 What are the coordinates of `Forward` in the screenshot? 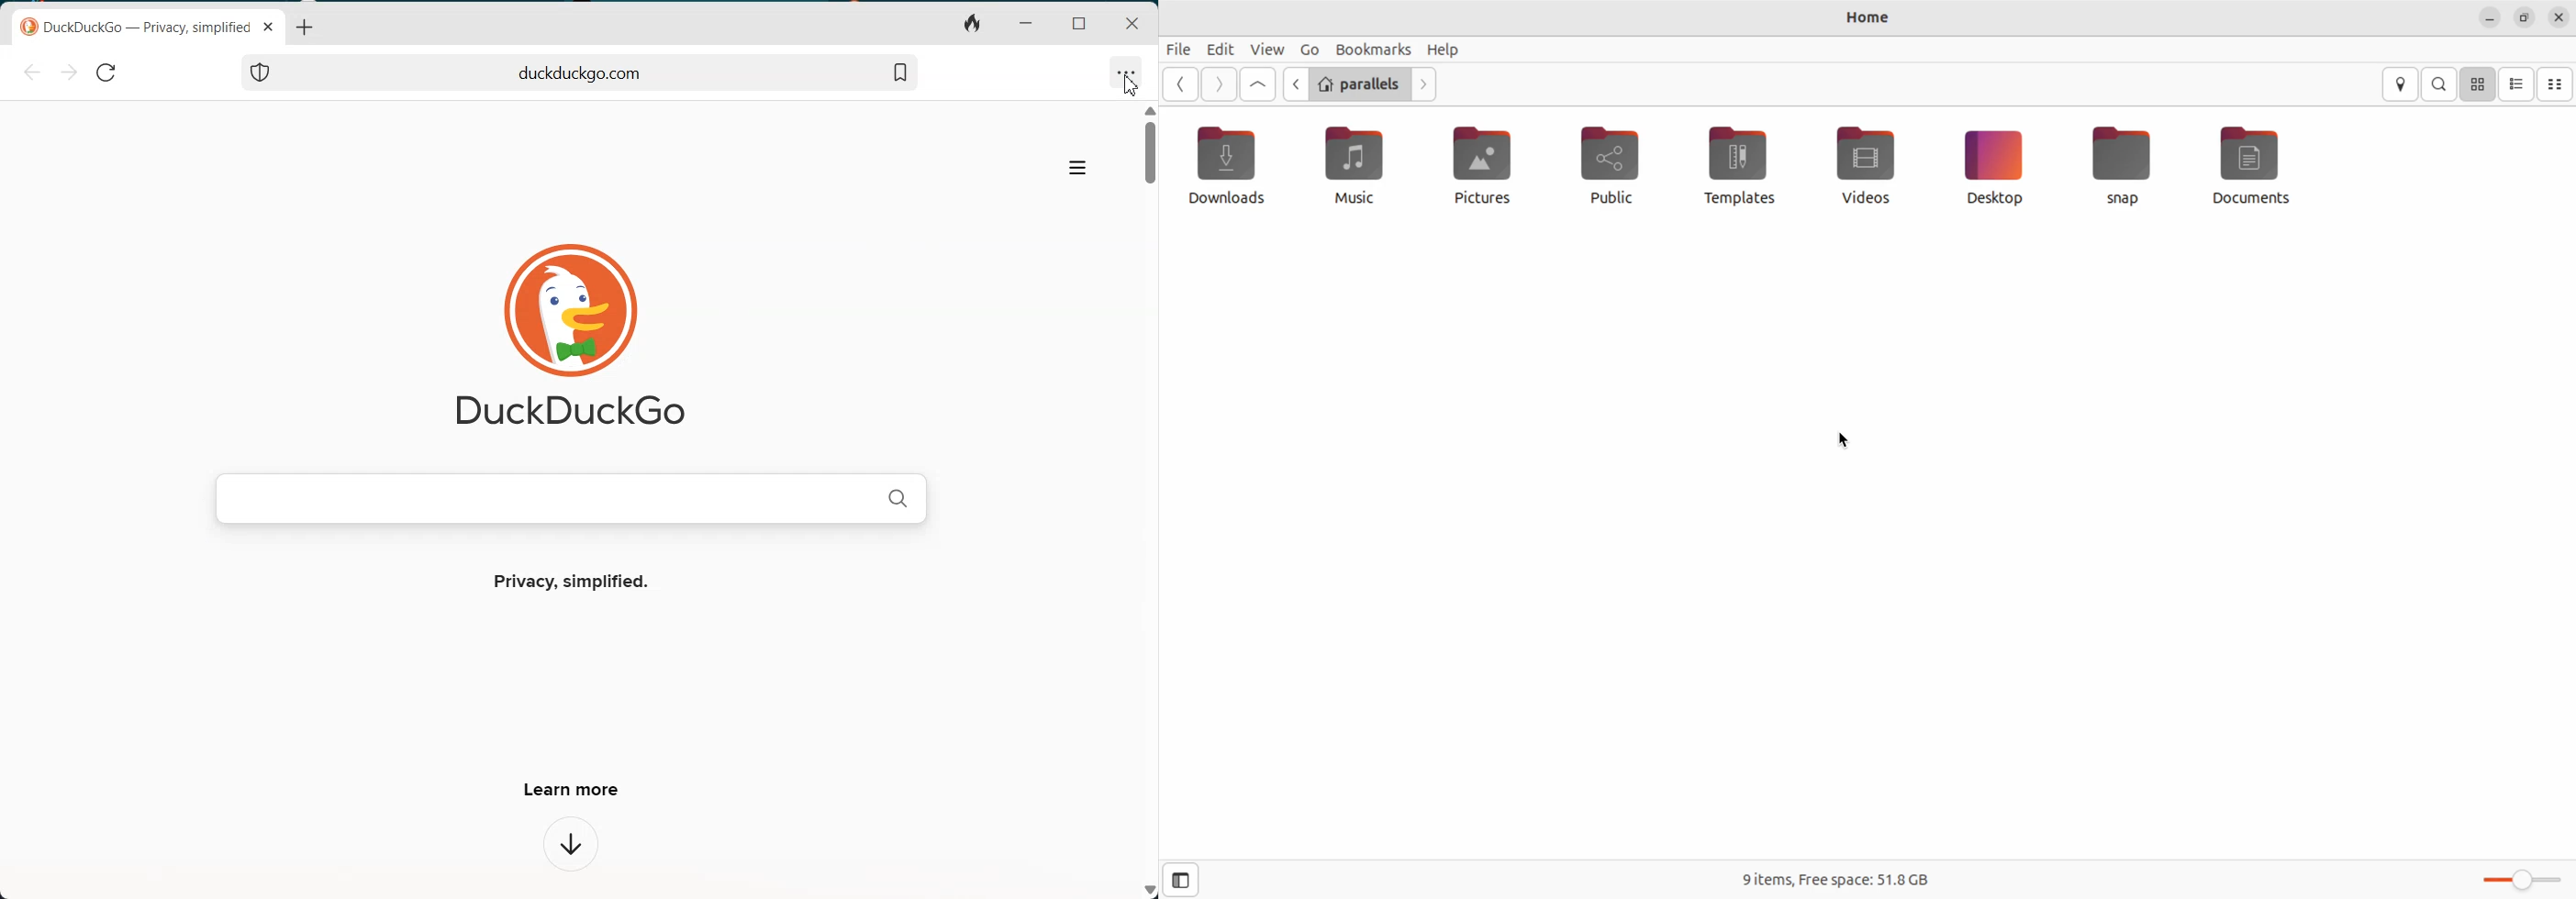 It's located at (68, 73).